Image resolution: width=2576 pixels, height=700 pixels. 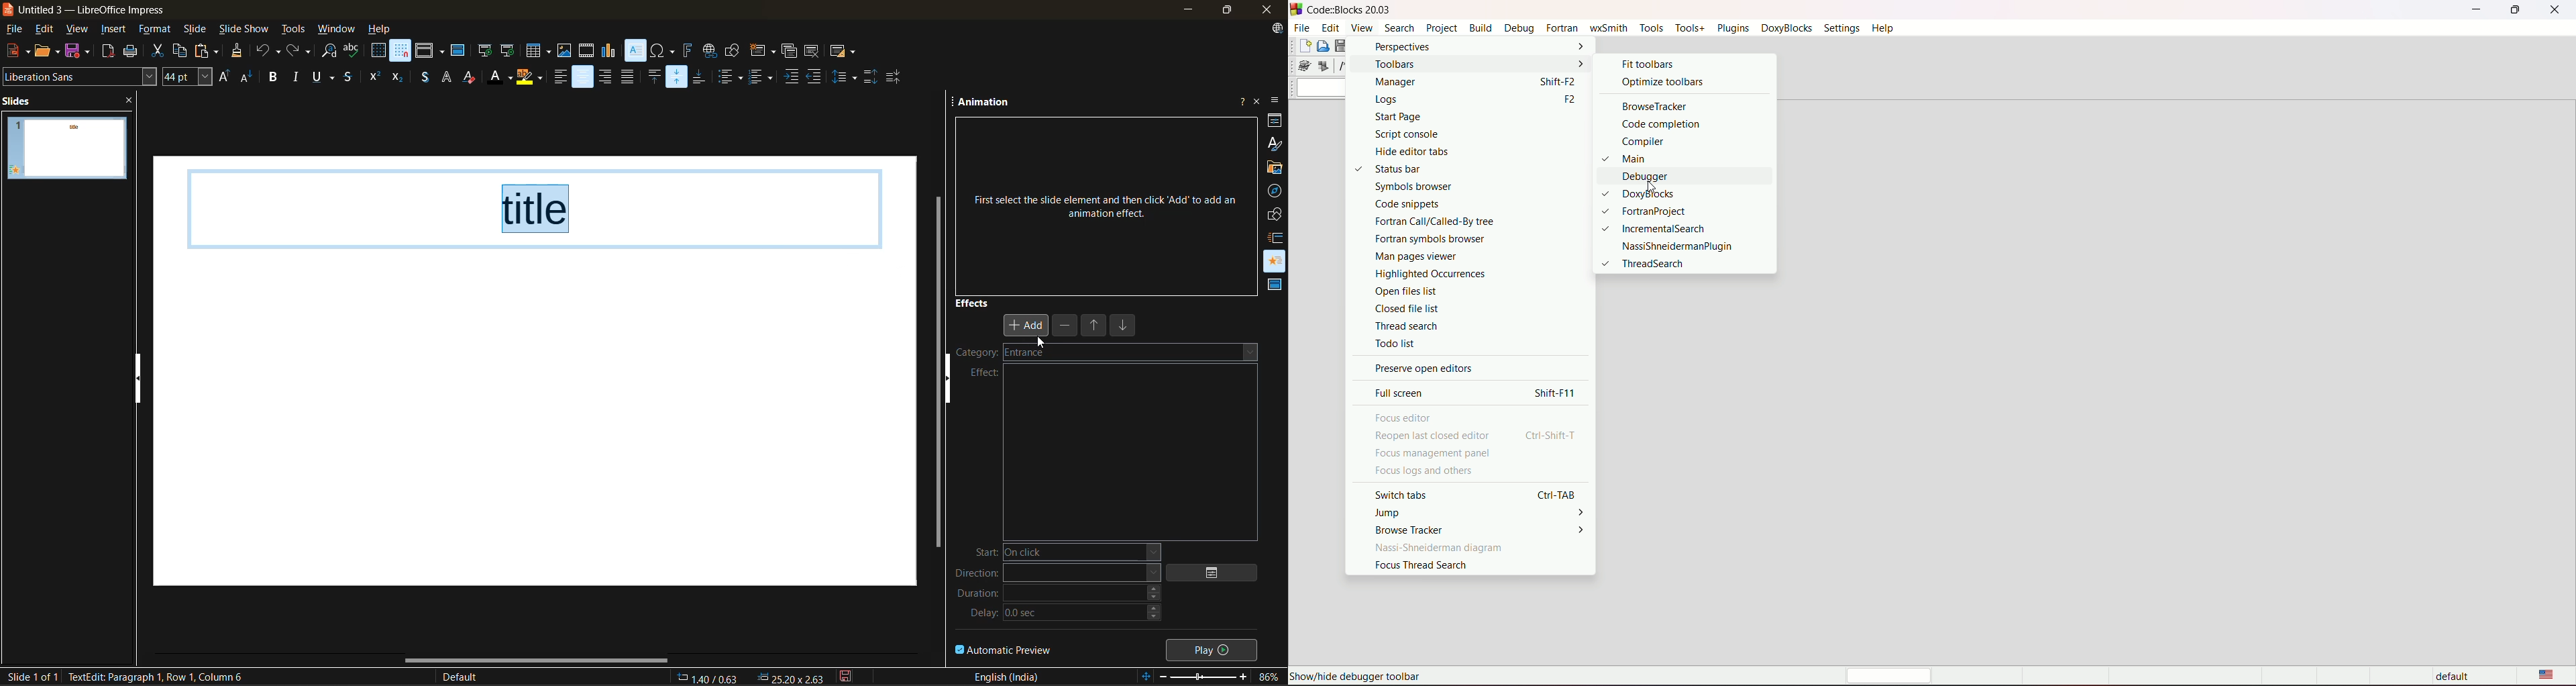 What do you see at coordinates (297, 50) in the screenshot?
I see `redo` at bounding box center [297, 50].